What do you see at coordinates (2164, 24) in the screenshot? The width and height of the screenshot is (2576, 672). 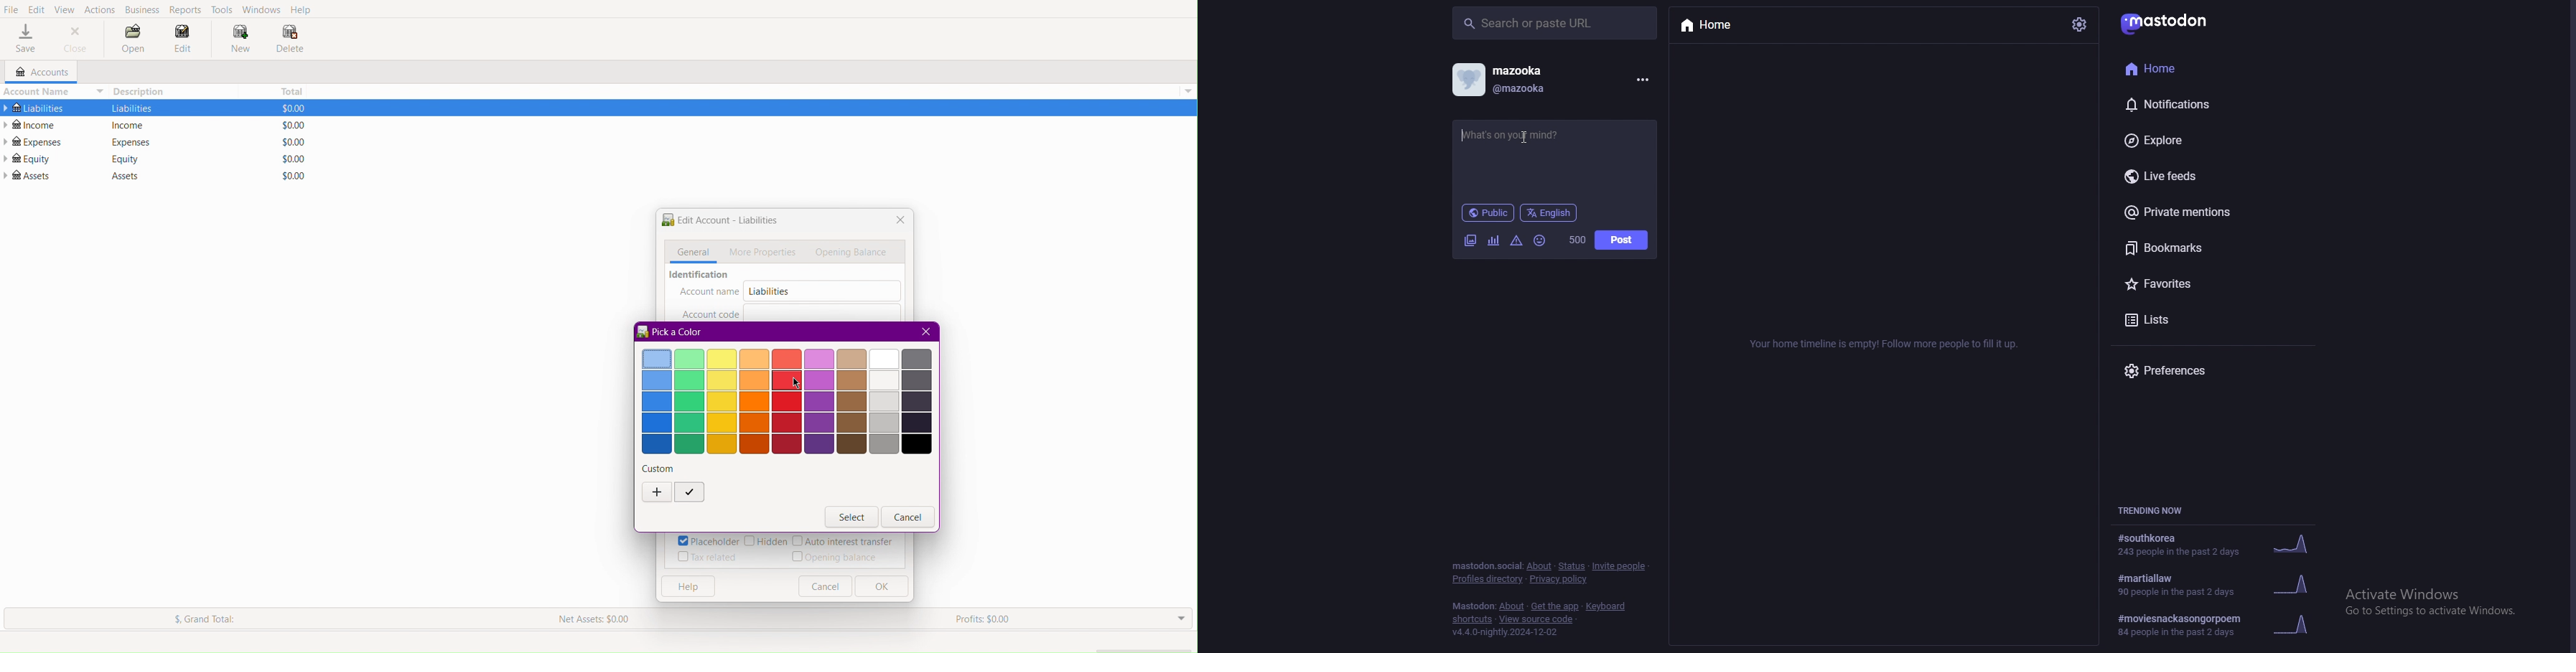 I see `mastodon` at bounding box center [2164, 24].